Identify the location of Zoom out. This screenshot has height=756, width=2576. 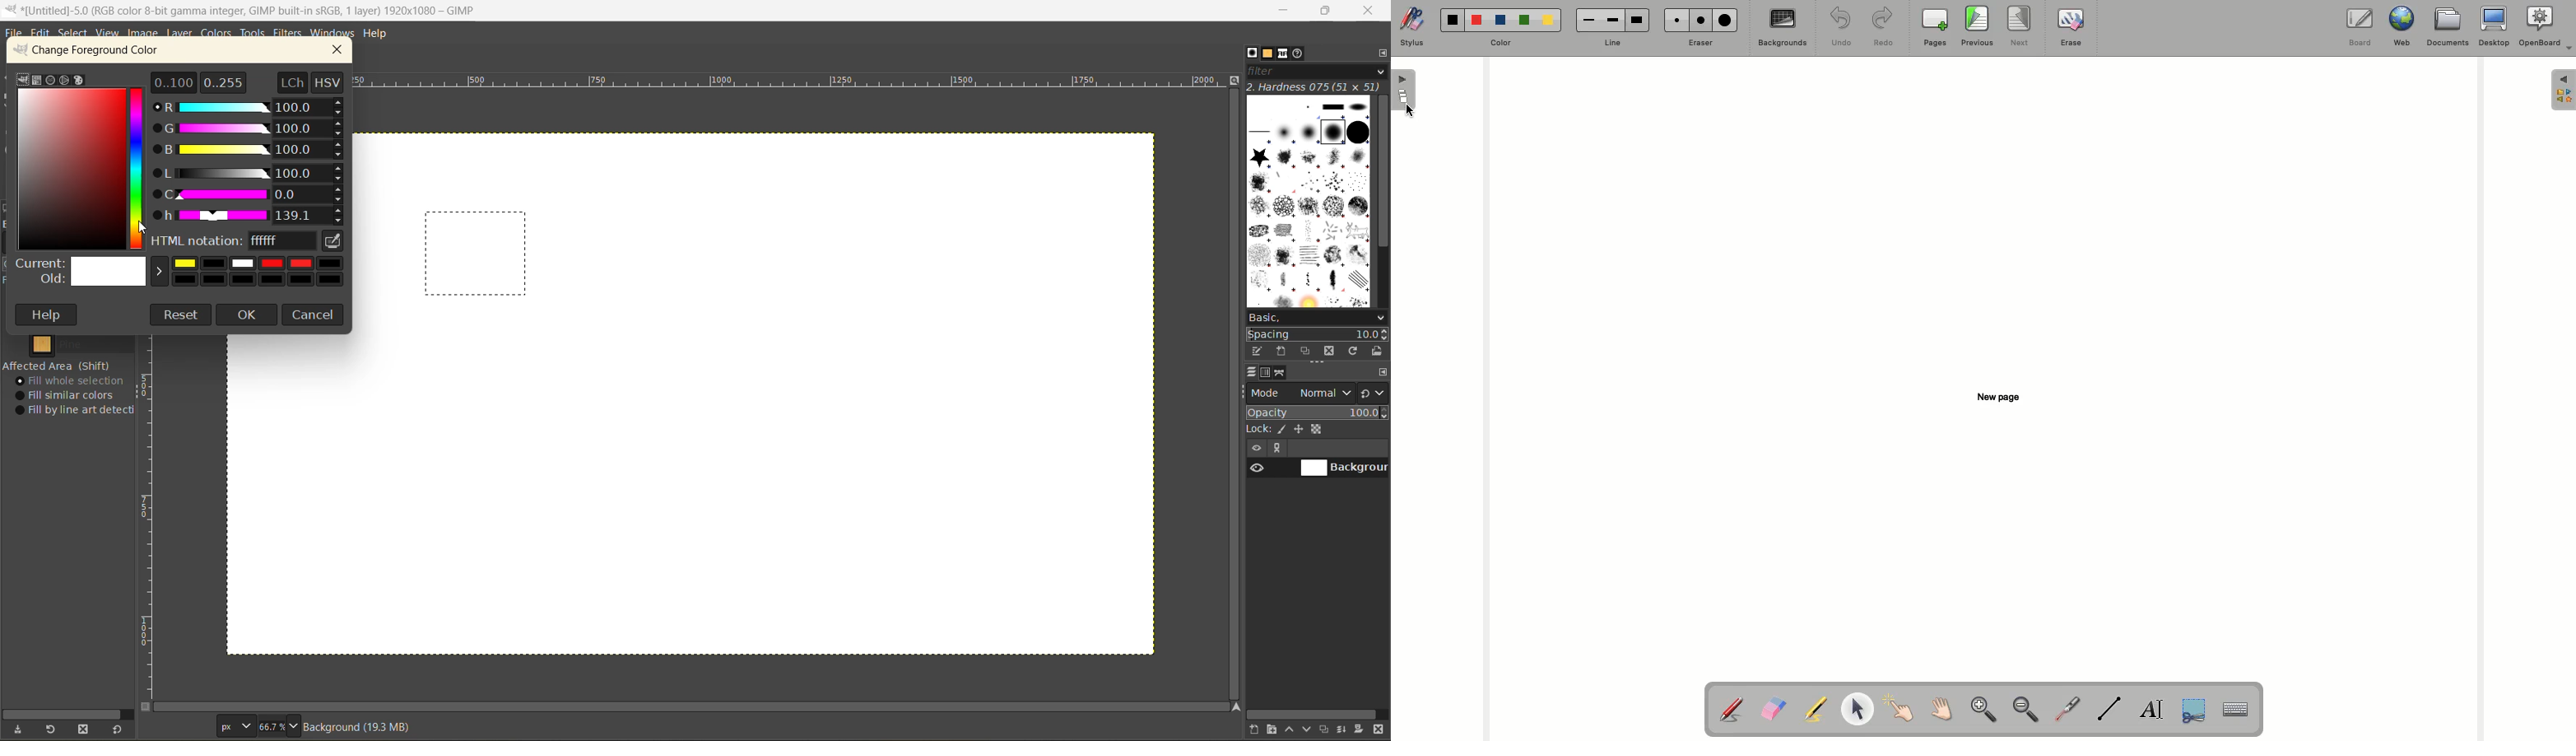
(2026, 711).